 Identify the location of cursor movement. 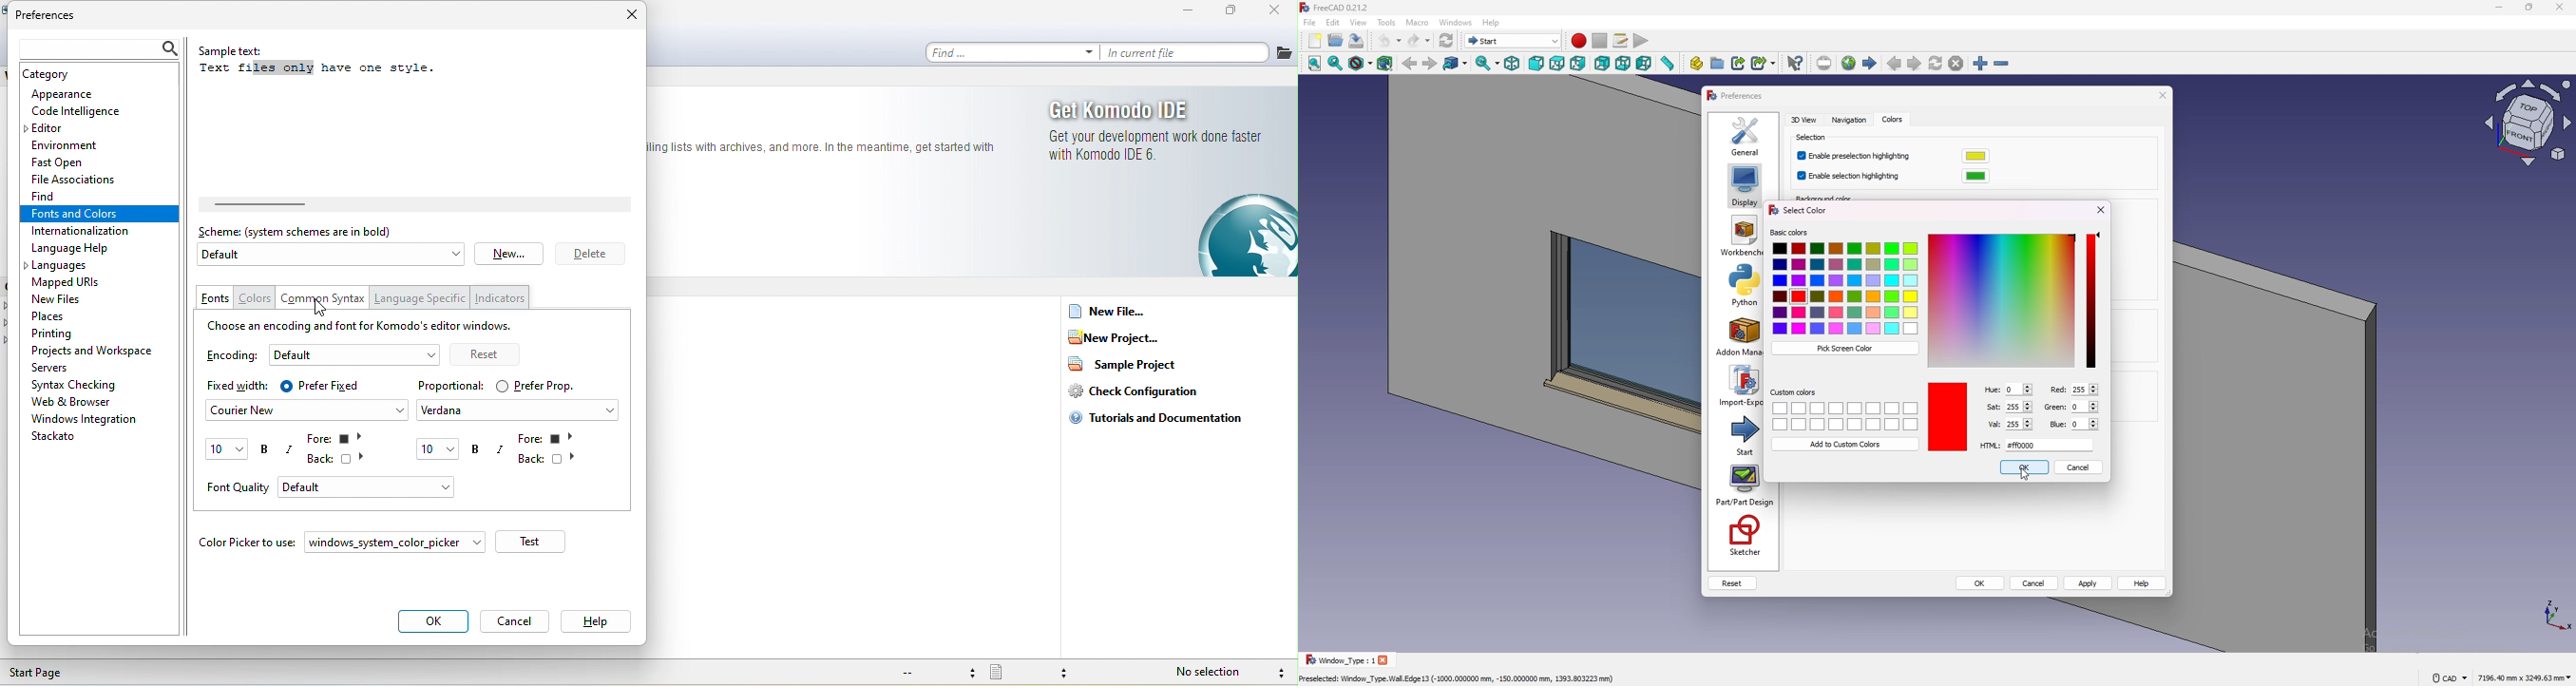
(322, 309).